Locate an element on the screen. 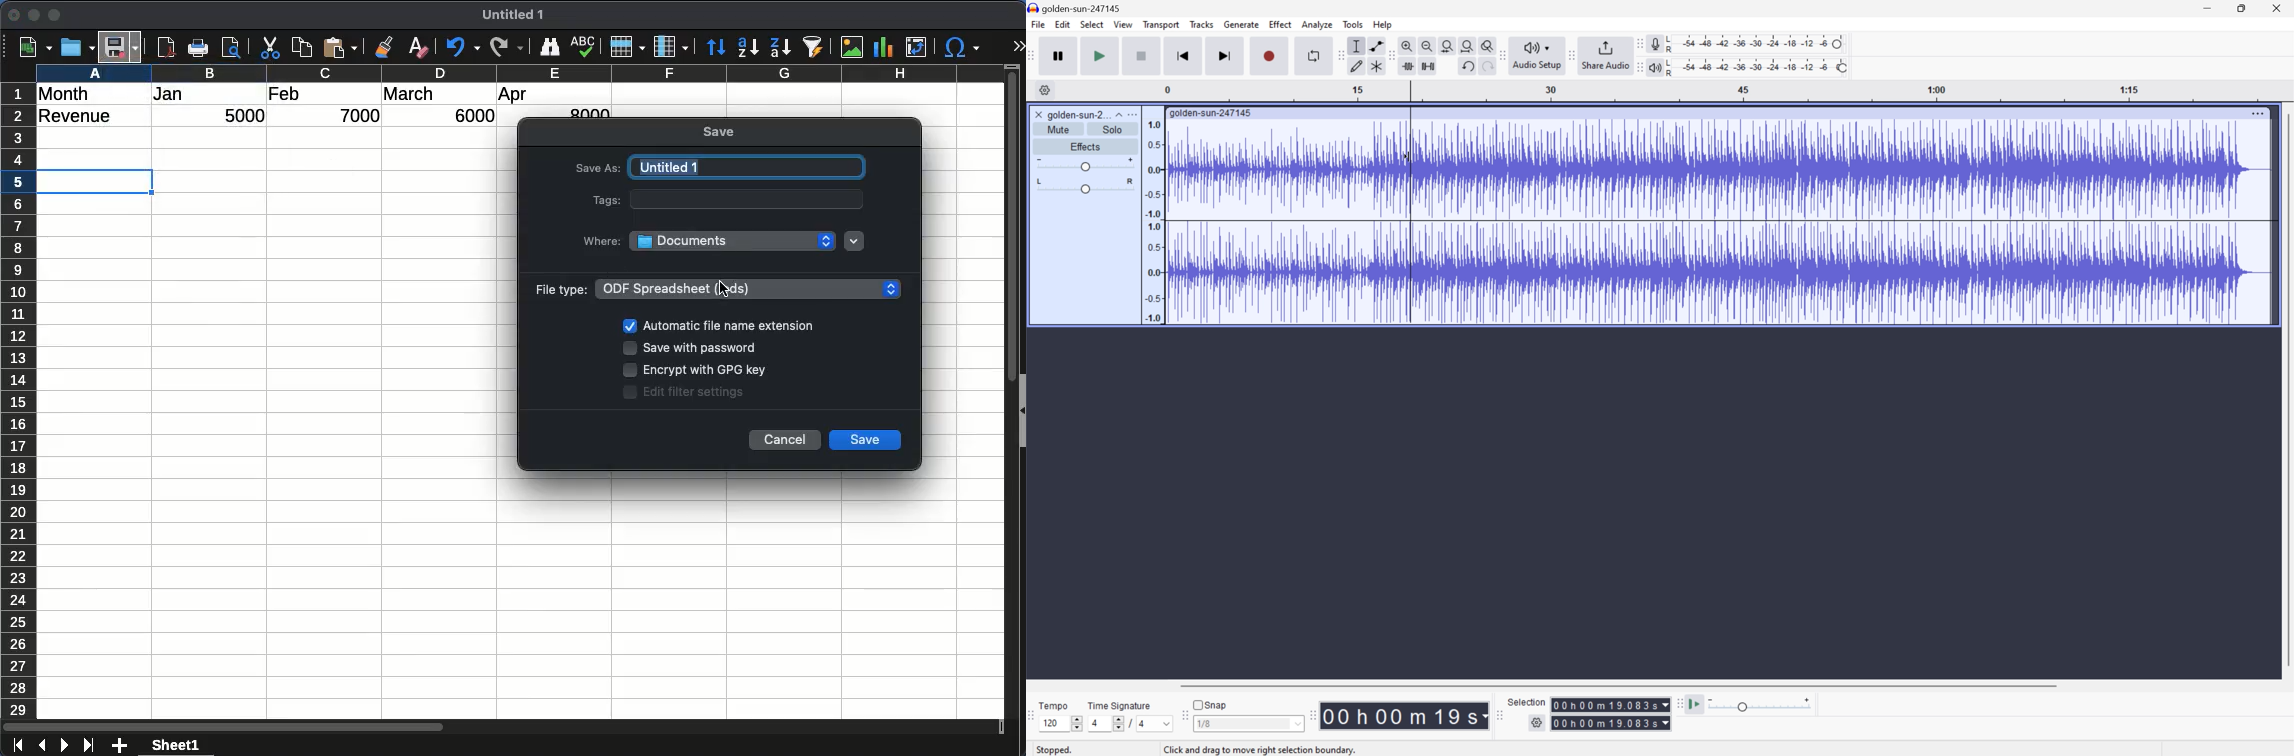  7000 is located at coordinates (362, 115).